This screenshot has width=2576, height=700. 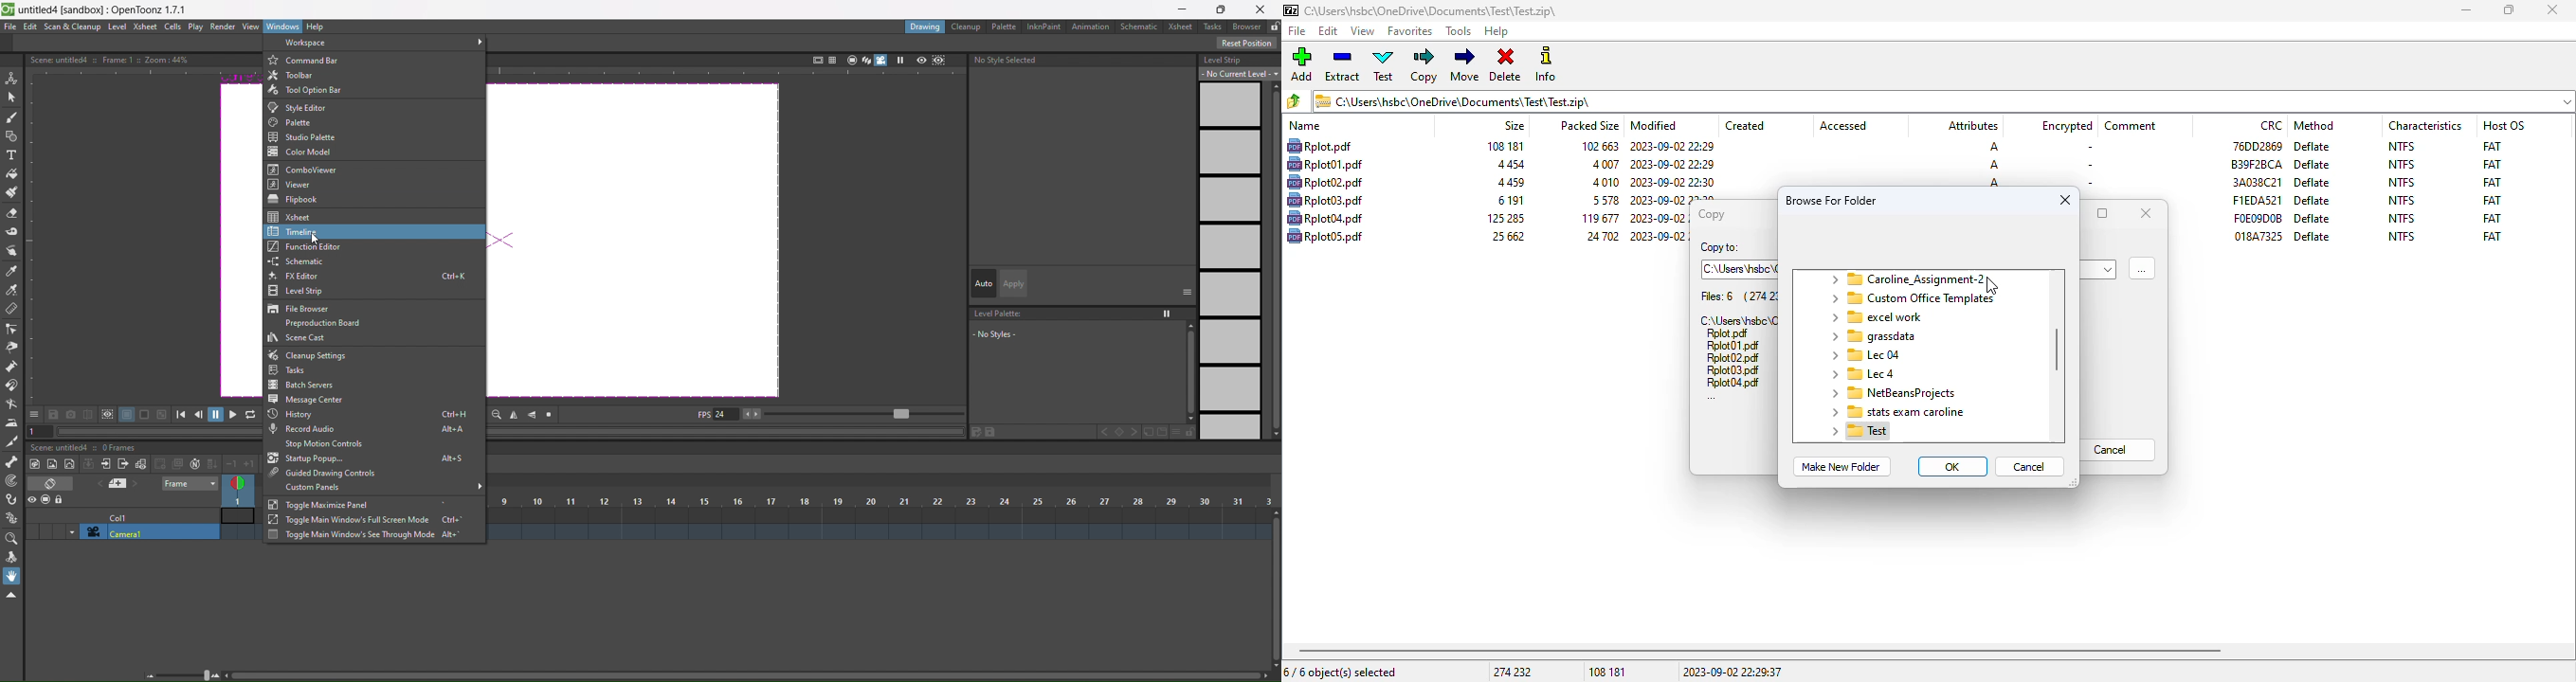 What do you see at coordinates (2402, 146) in the screenshot?
I see `NTFS` at bounding box center [2402, 146].